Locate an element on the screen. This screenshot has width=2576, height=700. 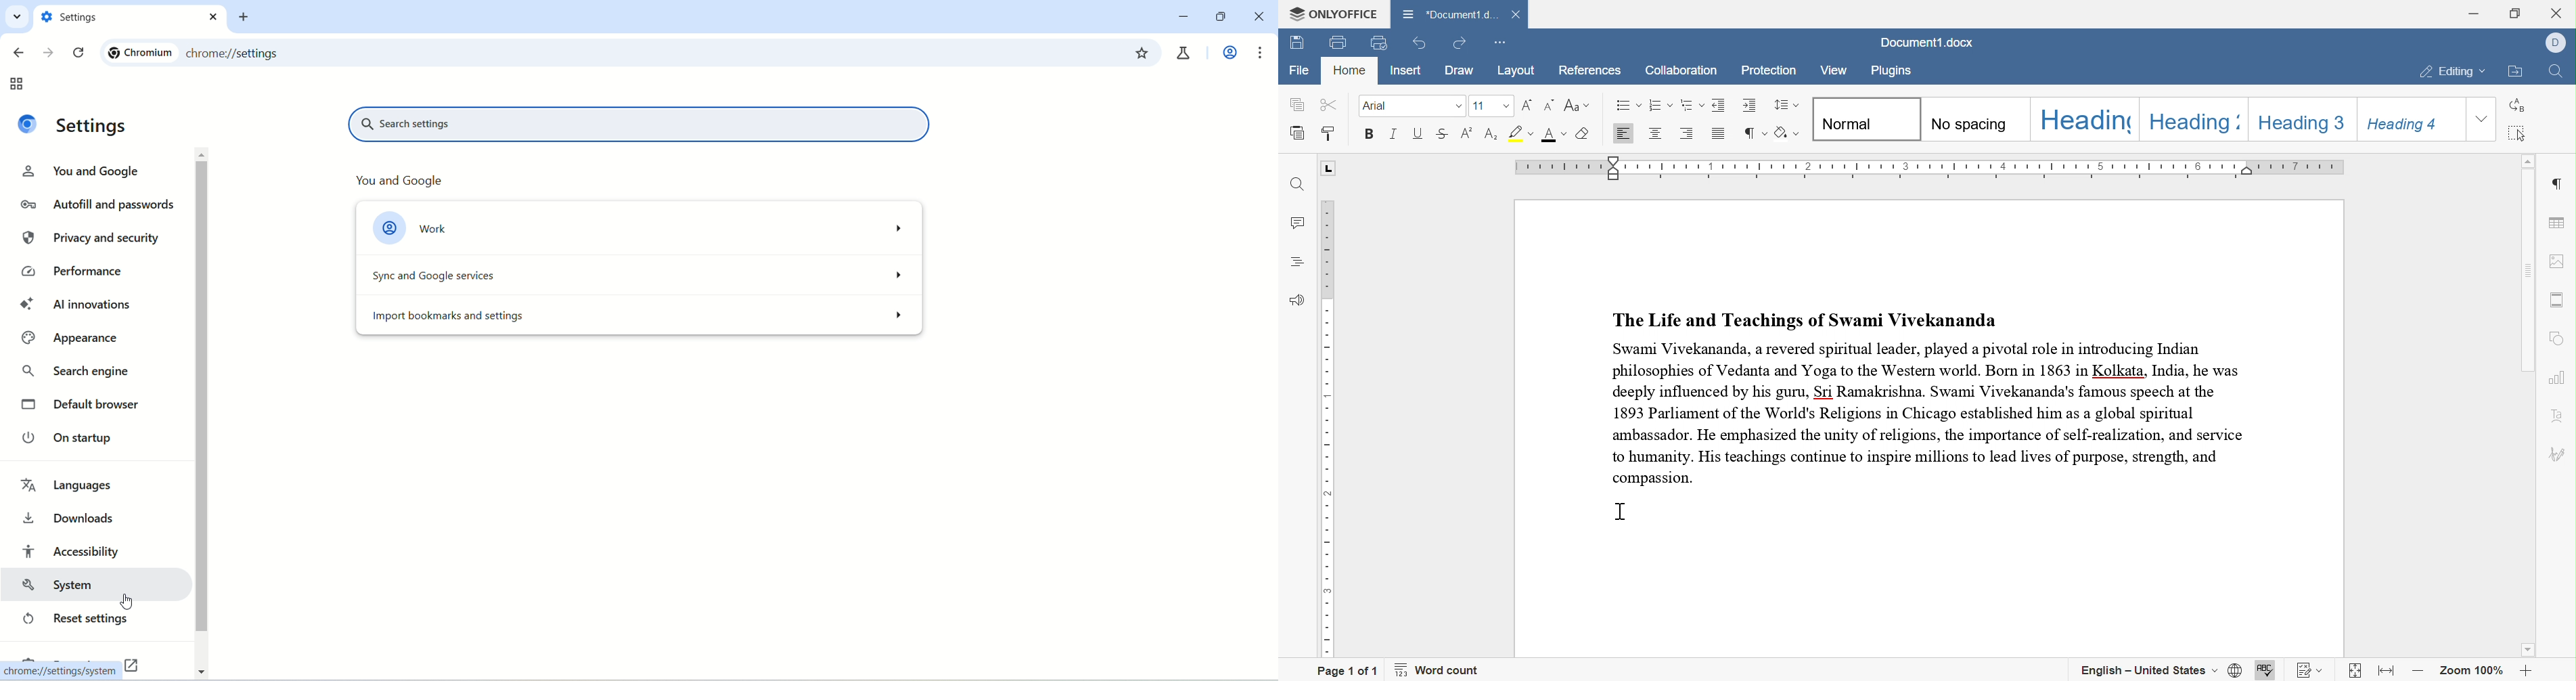
scroll down is located at coordinates (2527, 649).